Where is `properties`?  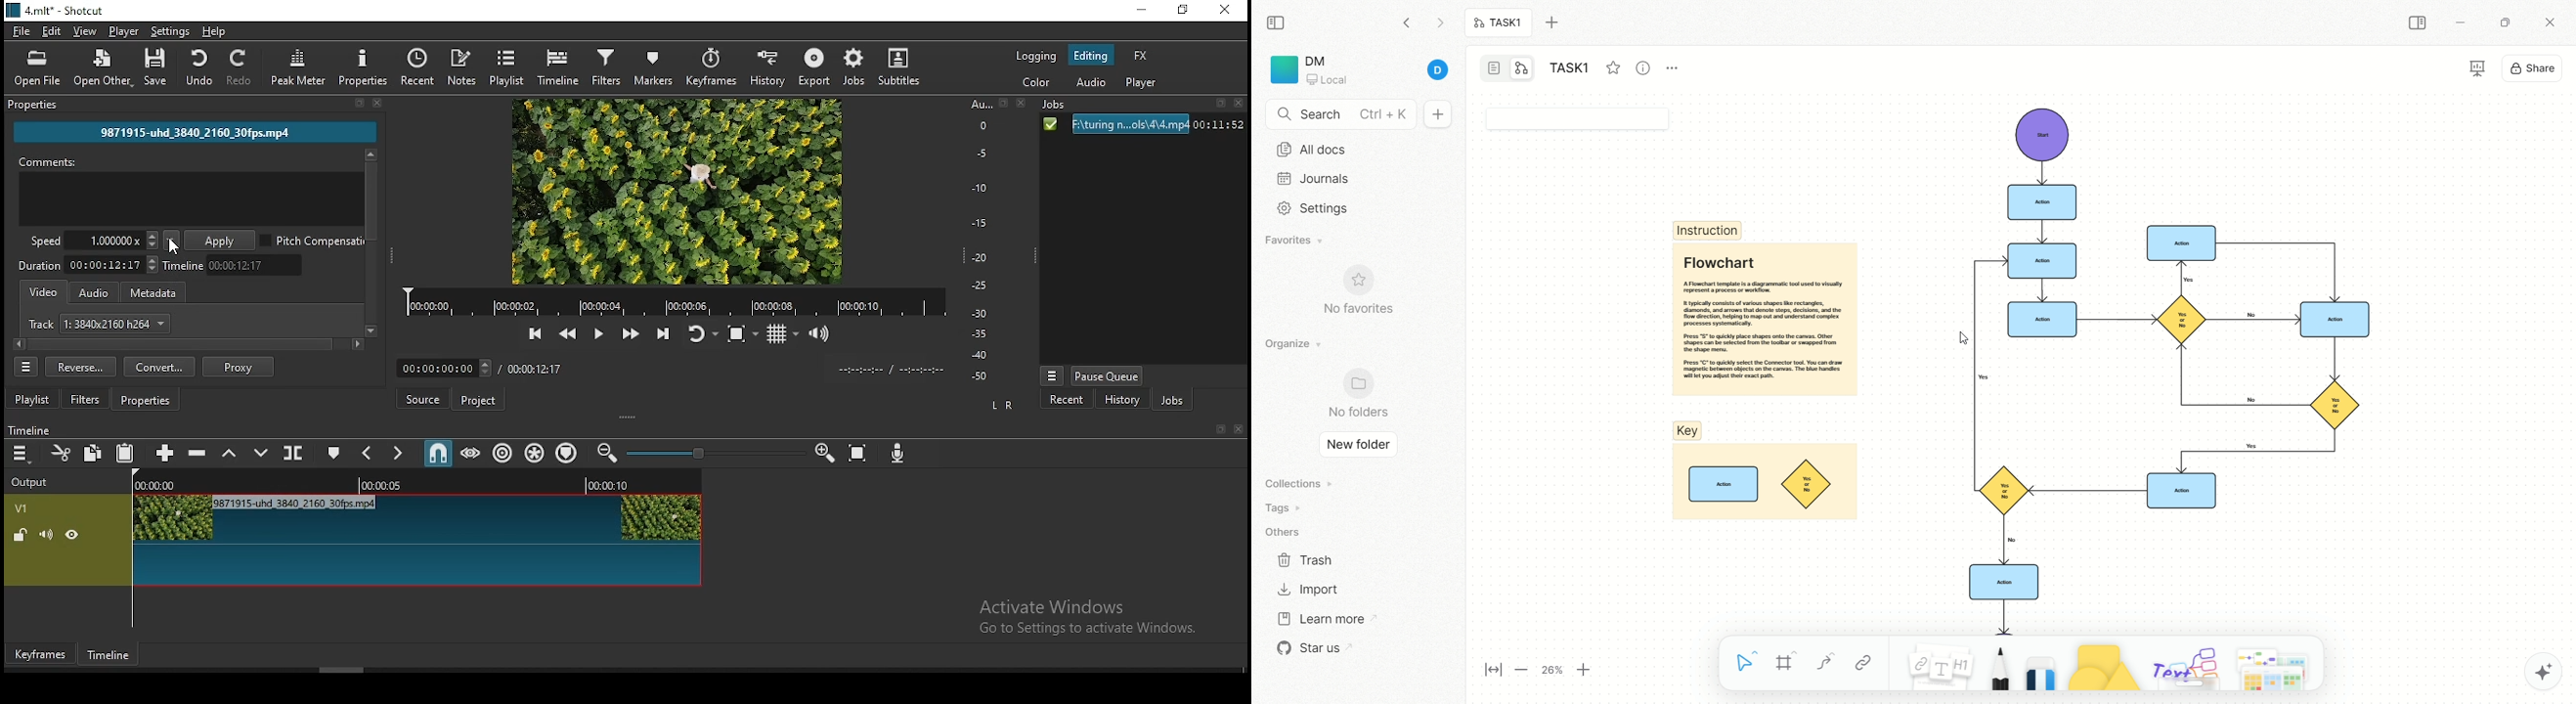 properties is located at coordinates (366, 66).